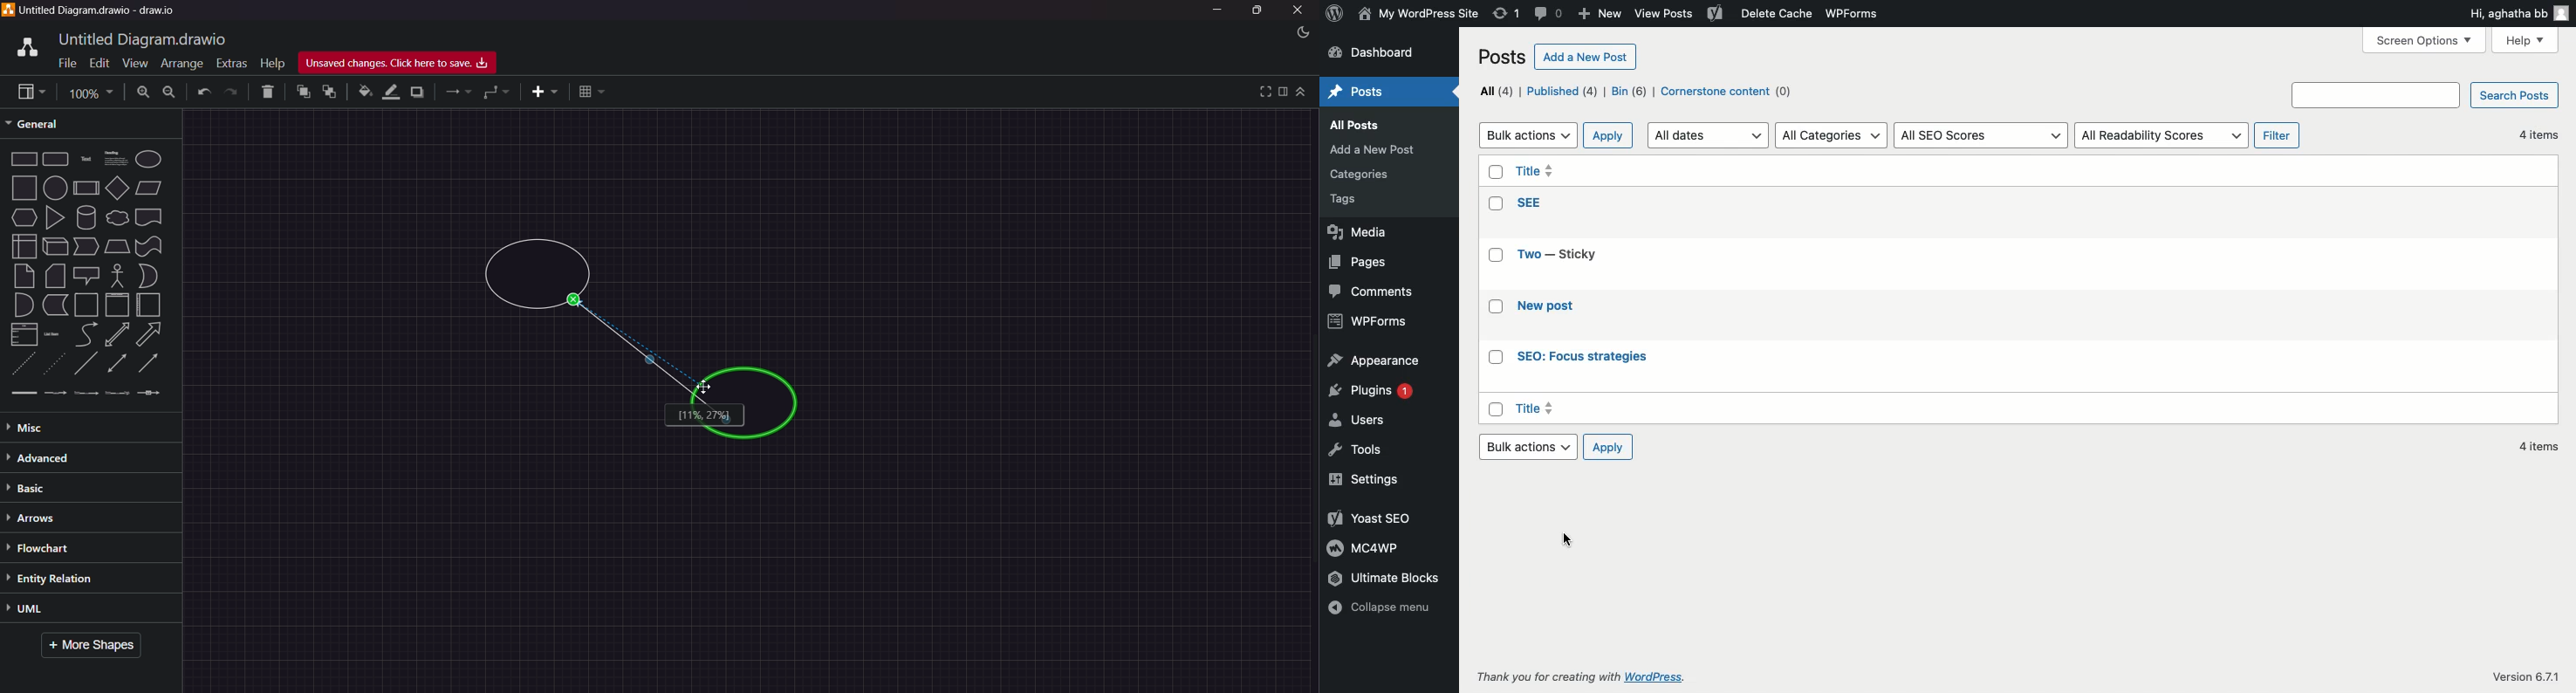 Image resolution: width=2576 pixels, height=700 pixels. What do you see at coordinates (1667, 15) in the screenshot?
I see `view posts` at bounding box center [1667, 15].